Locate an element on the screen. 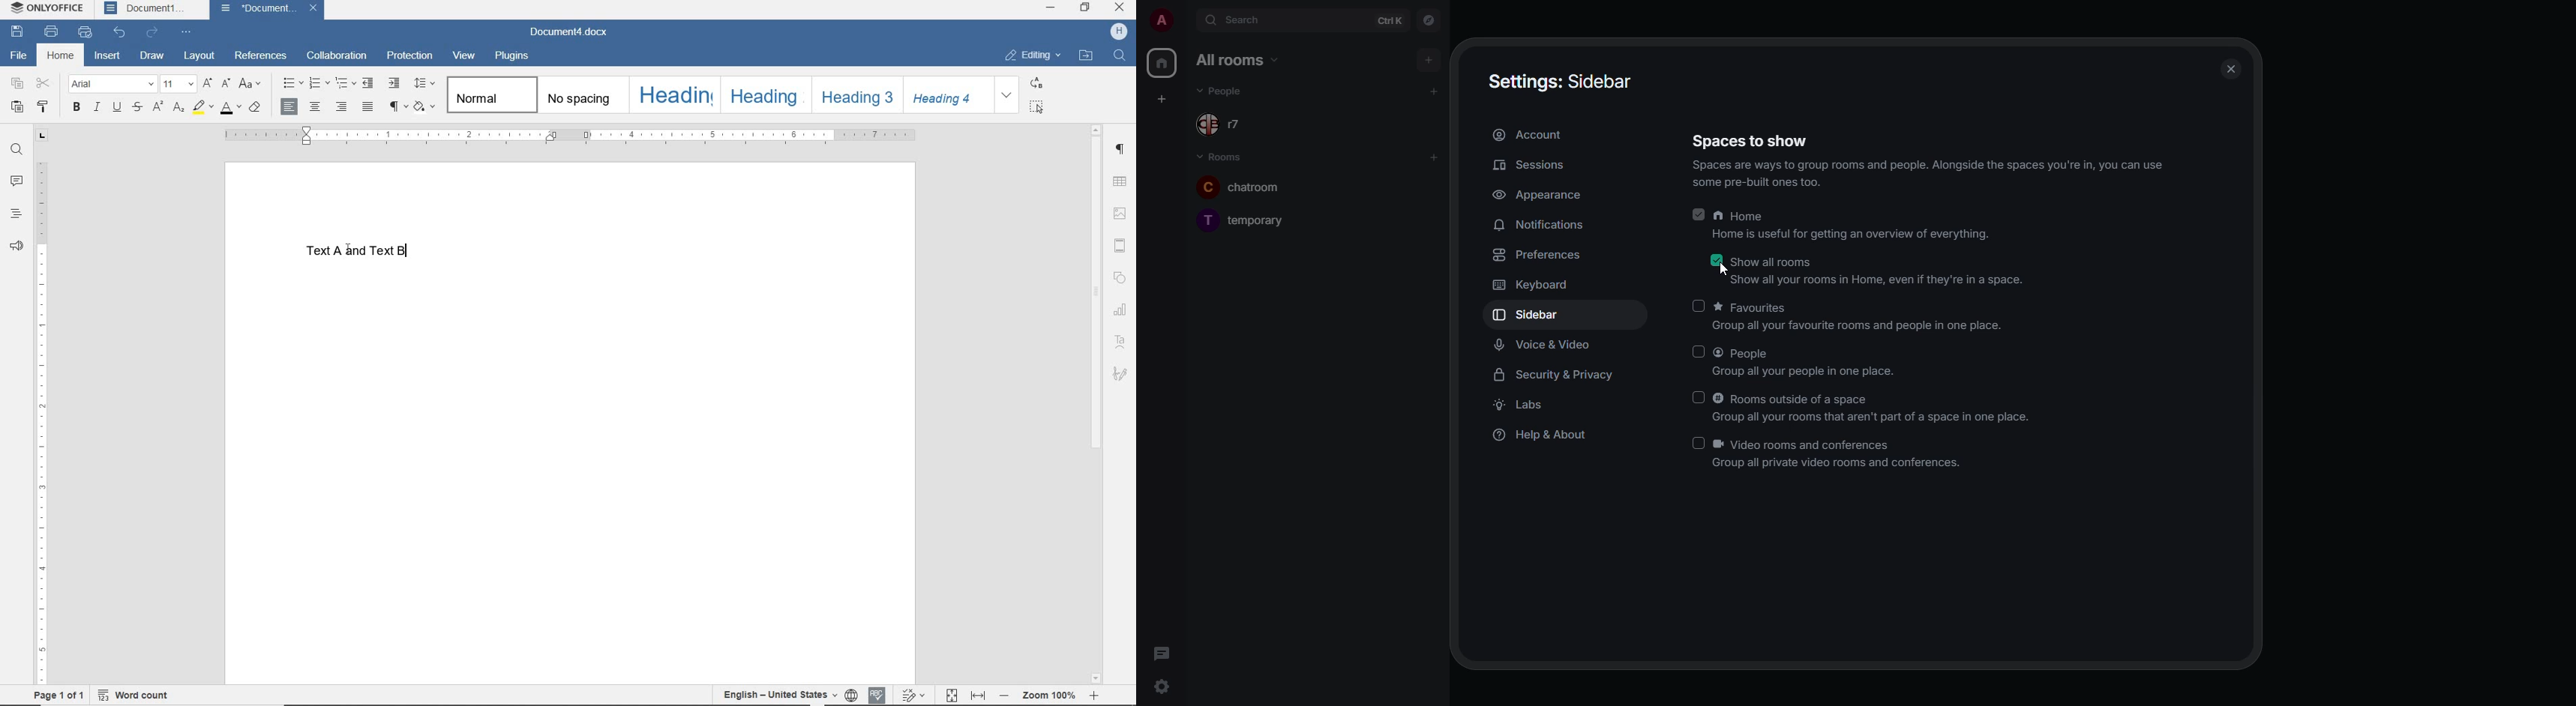 The image size is (2576, 728). HEADING 1 is located at coordinates (674, 95).